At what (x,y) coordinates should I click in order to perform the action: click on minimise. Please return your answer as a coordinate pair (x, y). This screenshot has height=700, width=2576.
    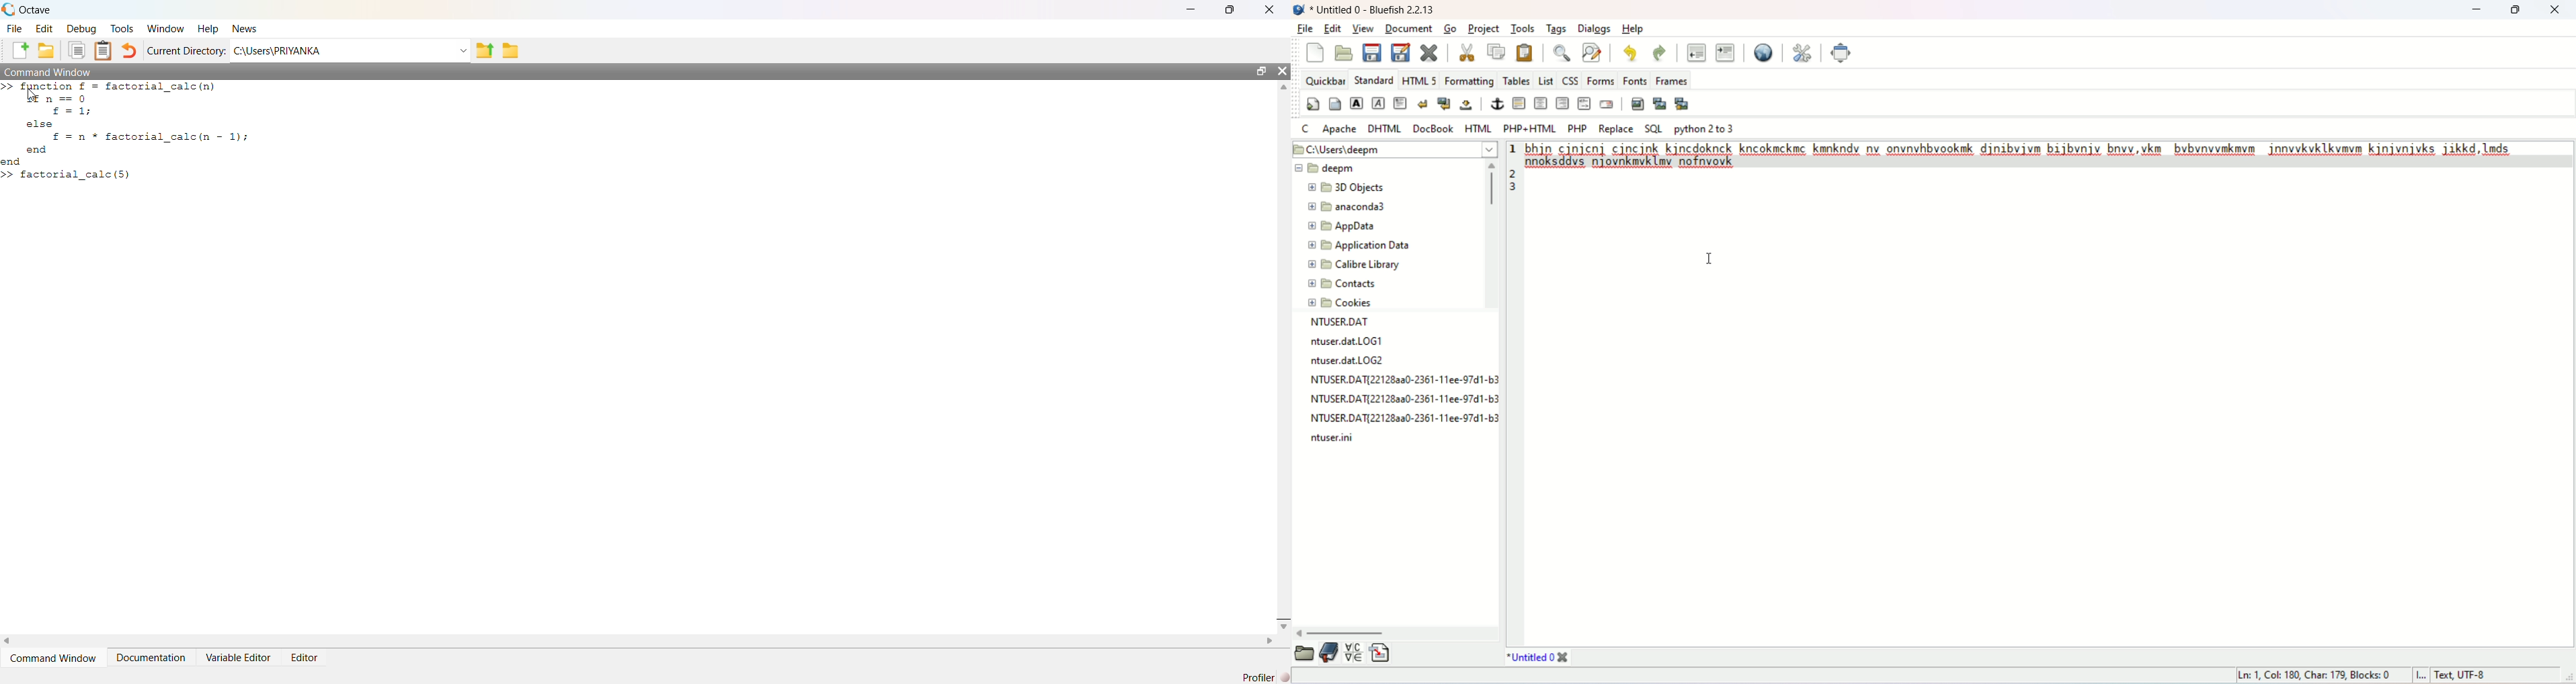
    Looking at the image, I should click on (1193, 8).